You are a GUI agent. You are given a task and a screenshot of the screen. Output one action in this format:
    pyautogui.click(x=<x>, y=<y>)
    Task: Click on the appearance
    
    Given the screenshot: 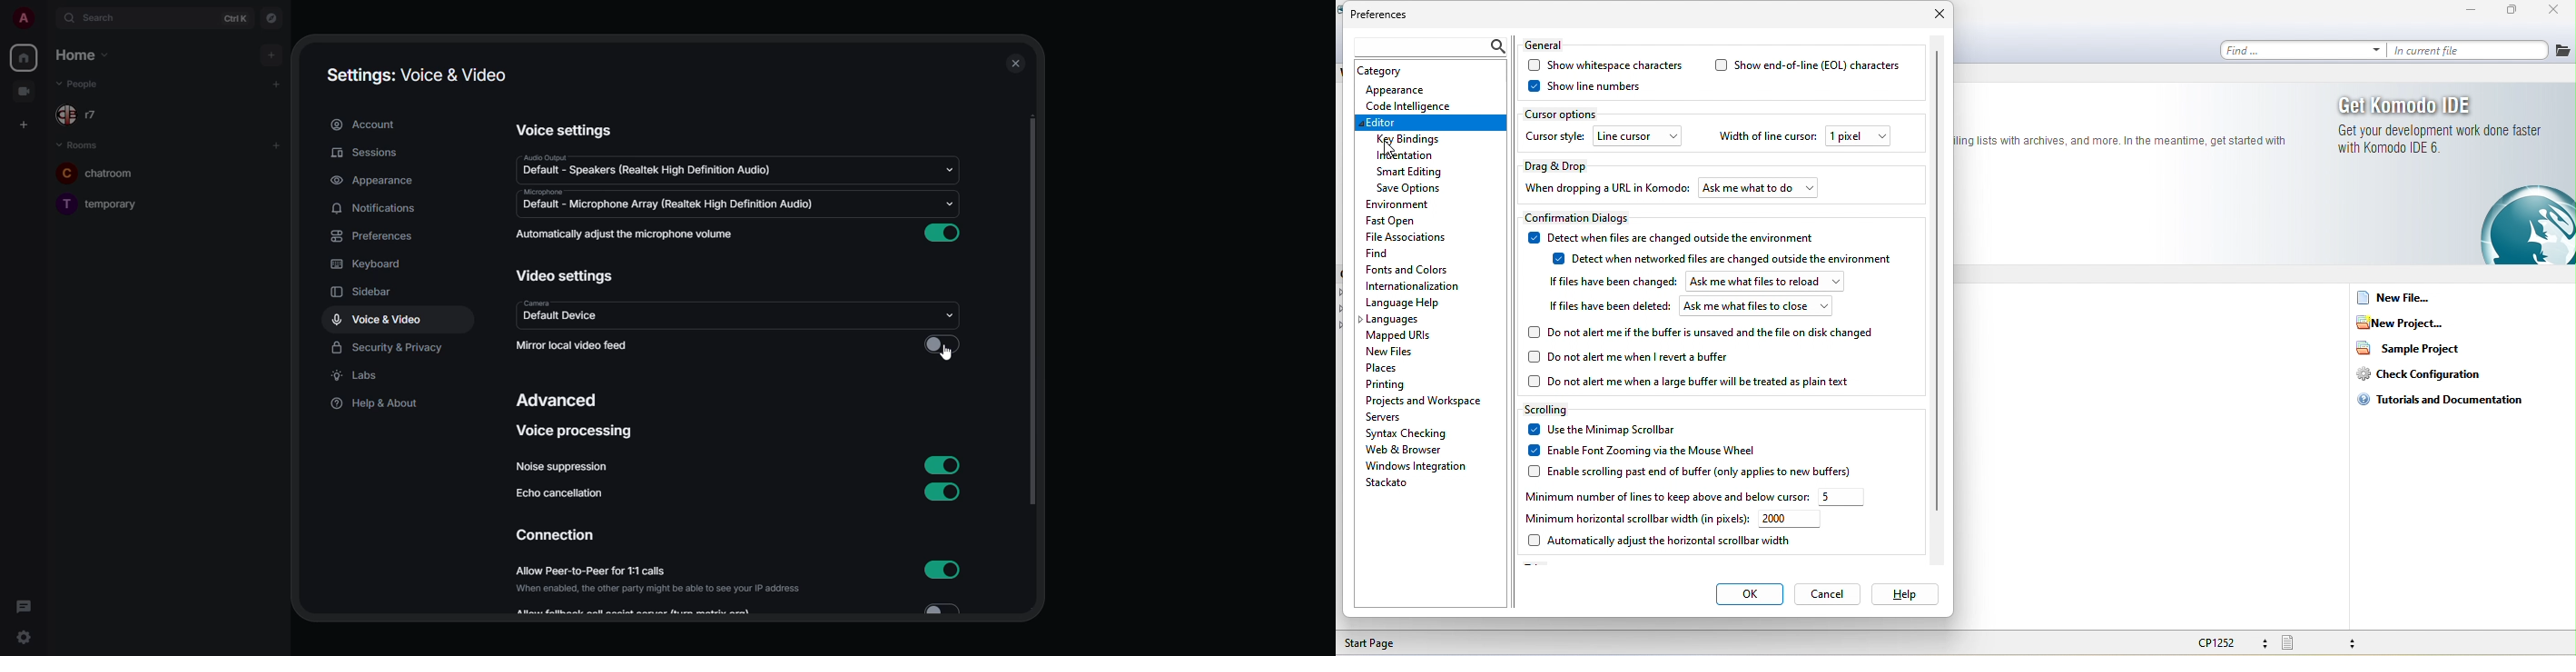 What is the action you would take?
    pyautogui.click(x=373, y=182)
    